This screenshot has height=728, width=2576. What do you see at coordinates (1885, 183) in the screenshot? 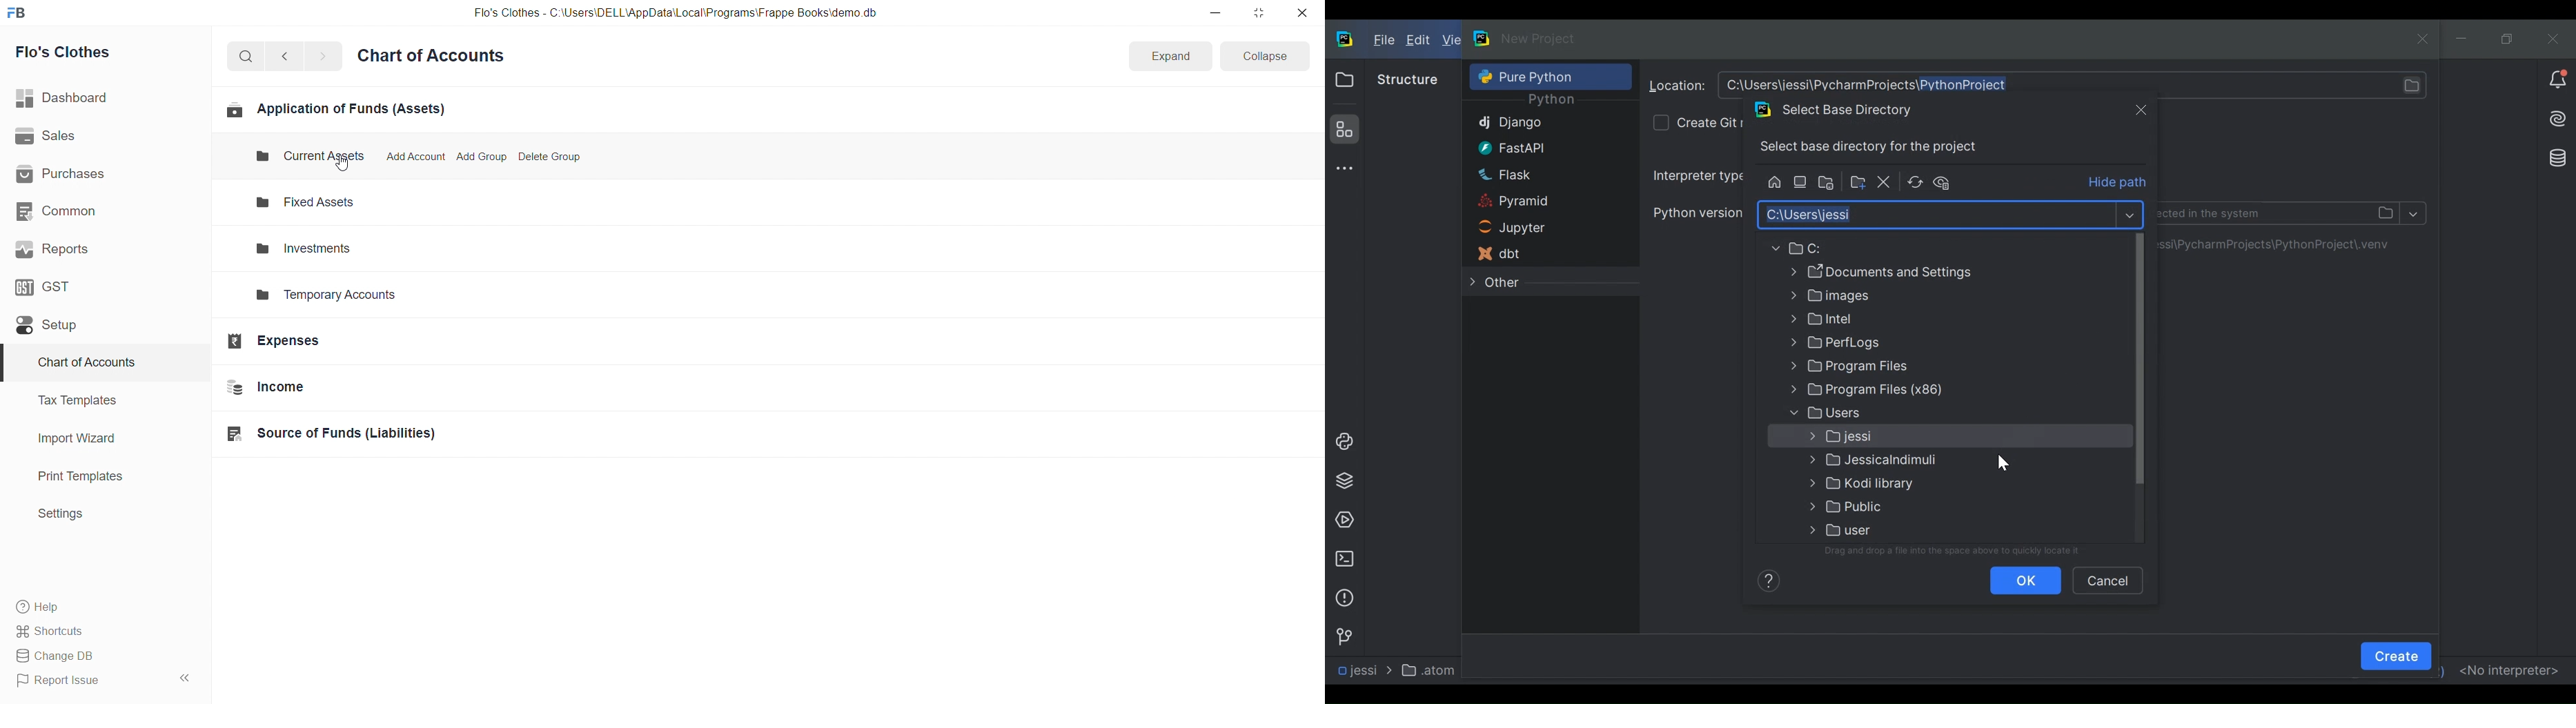
I see `Delete` at bounding box center [1885, 183].